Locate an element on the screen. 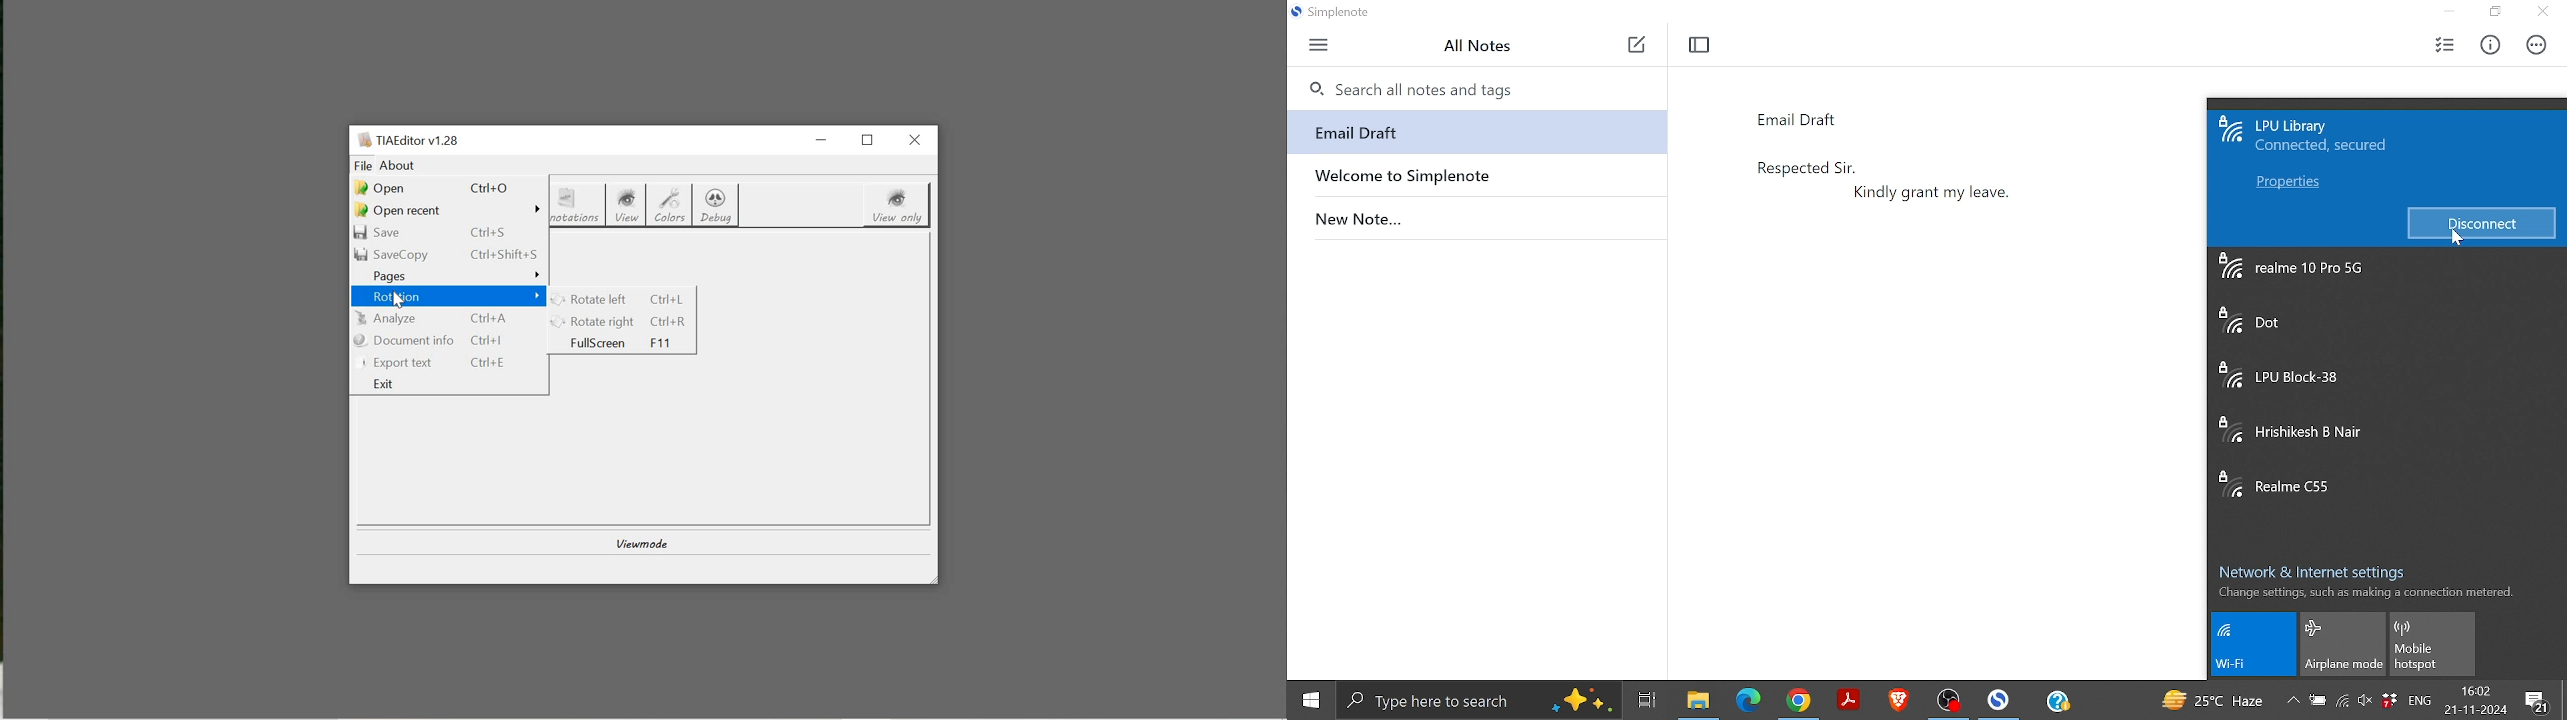  Actions is located at coordinates (2533, 45).